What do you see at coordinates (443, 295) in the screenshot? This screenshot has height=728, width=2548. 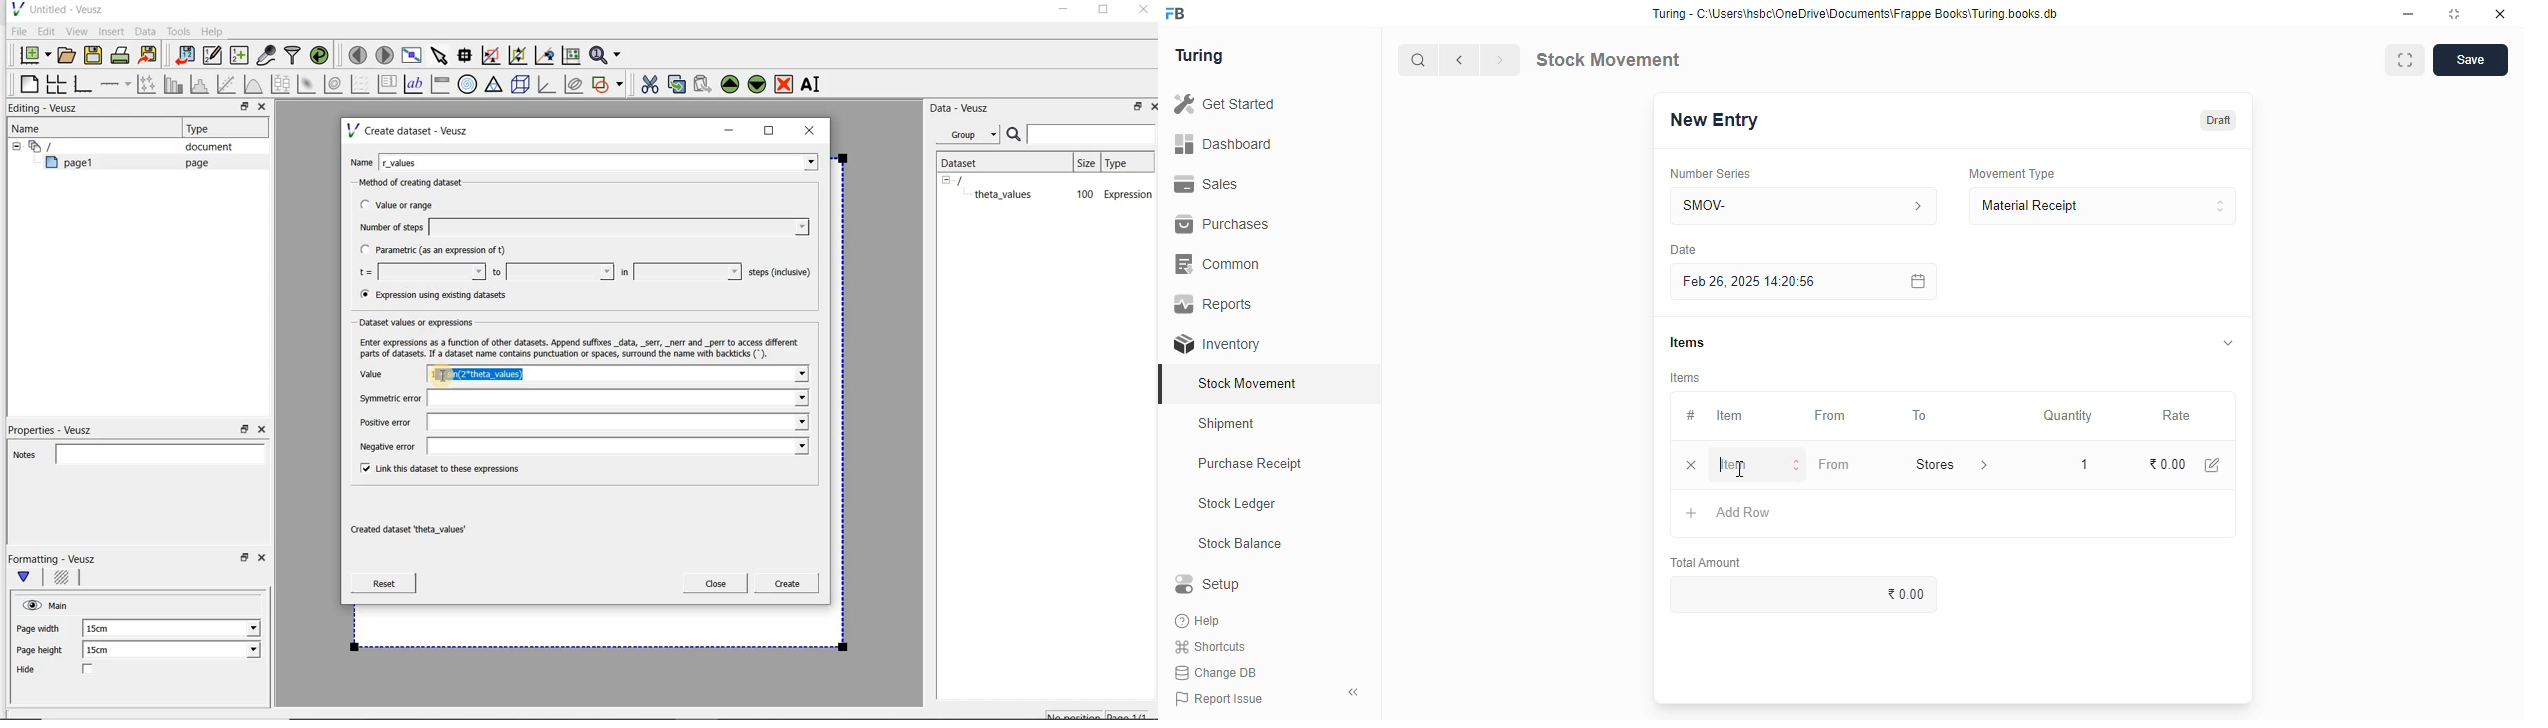 I see `(® Expression using existing datasets` at bounding box center [443, 295].